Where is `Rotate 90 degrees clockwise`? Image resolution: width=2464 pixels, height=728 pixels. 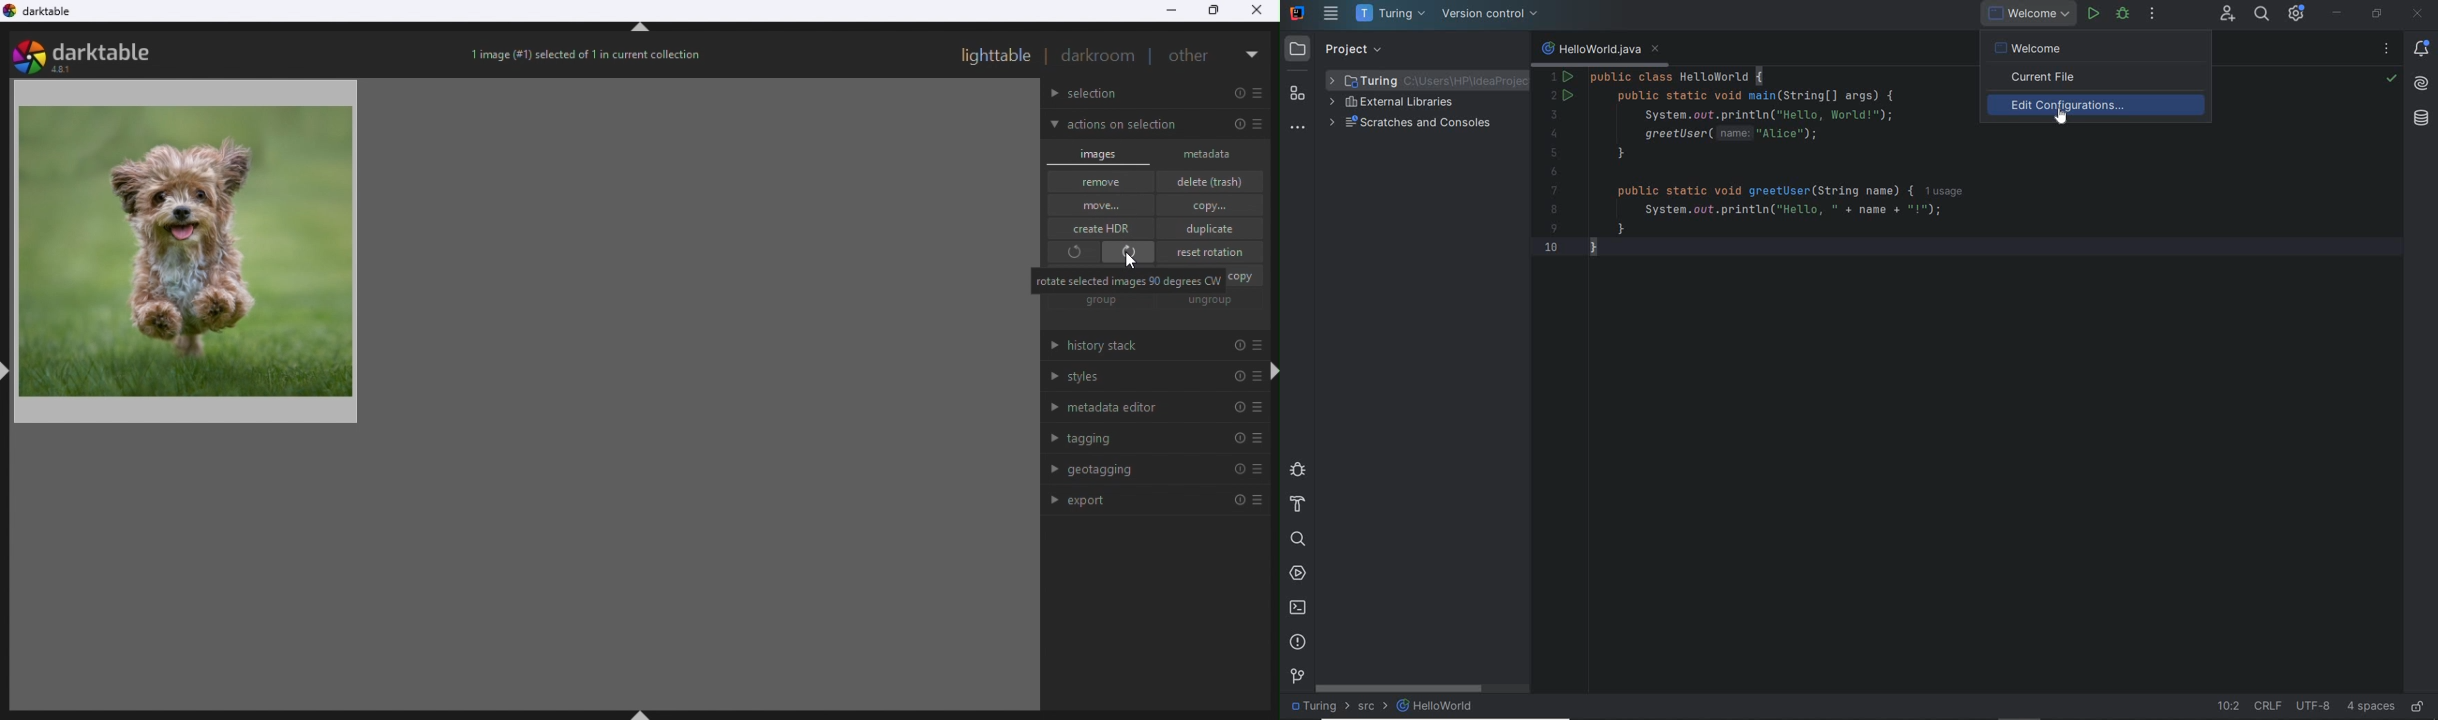
Rotate 90 degrees clockwise is located at coordinates (1130, 252).